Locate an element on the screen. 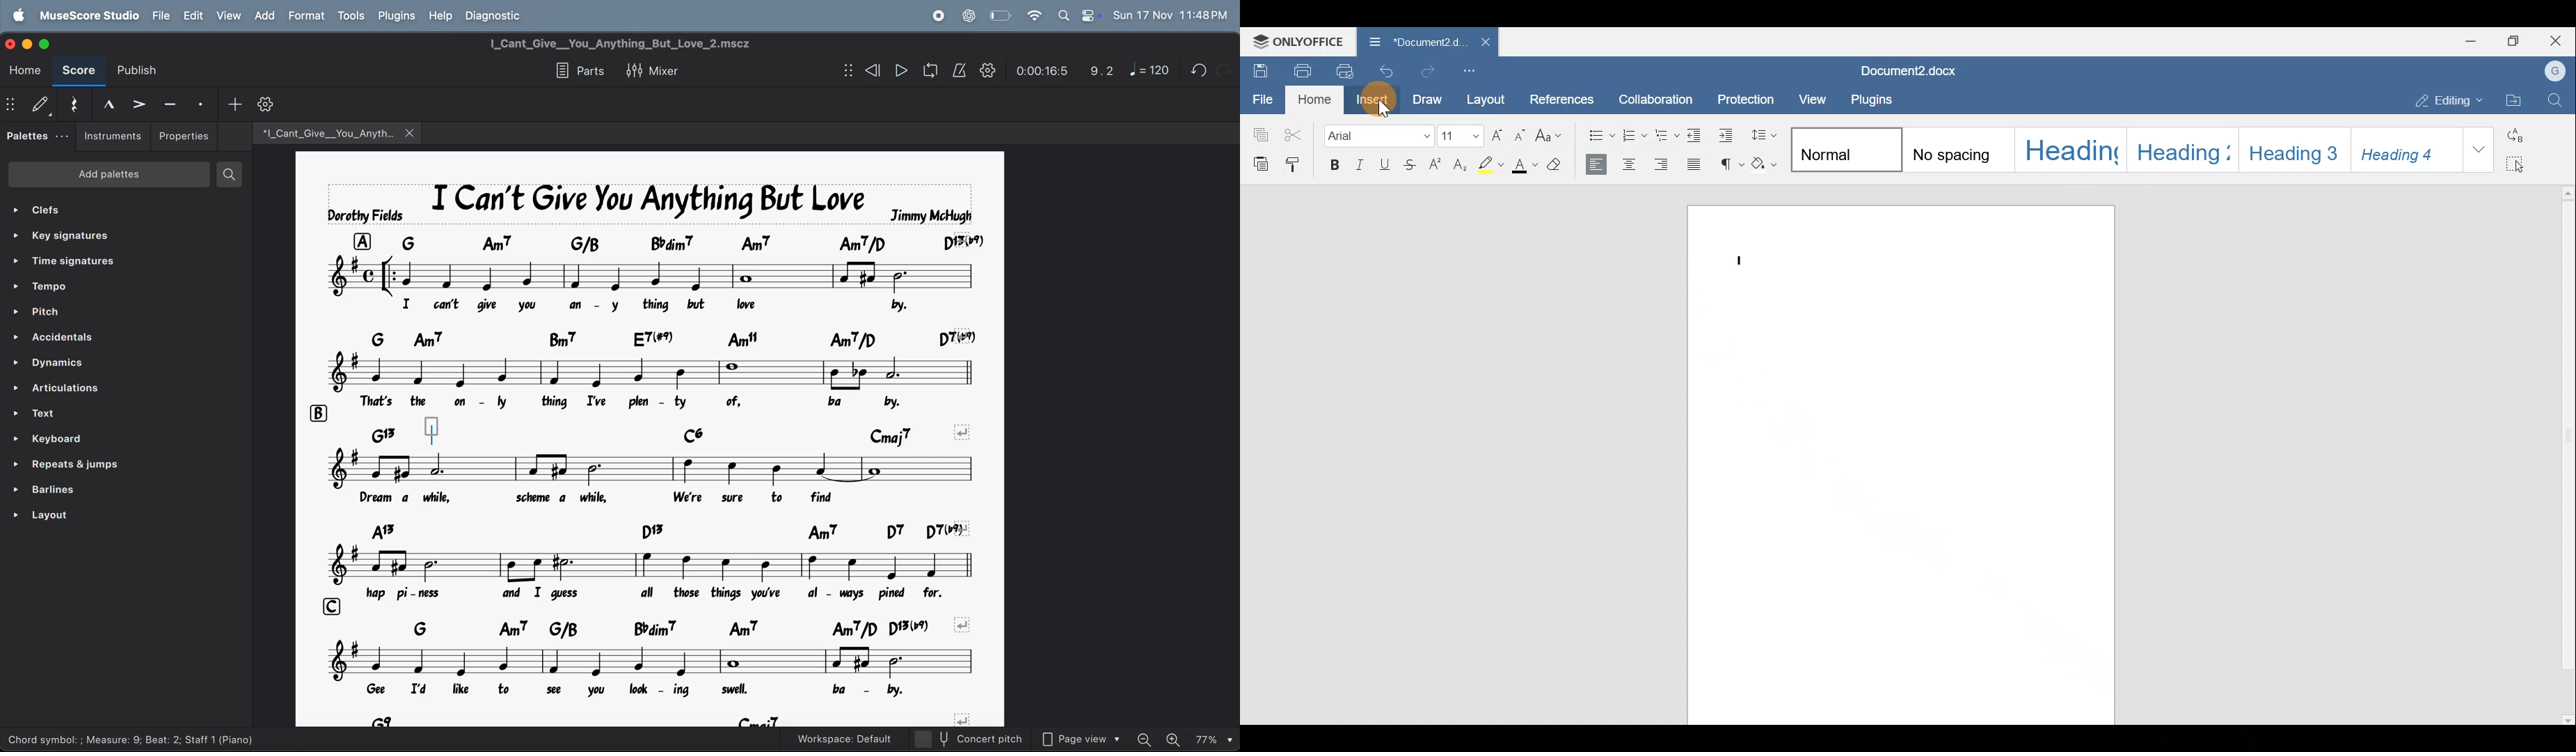 This screenshot has width=2576, height=756. chatgpt is located at coordinates (969, 16).